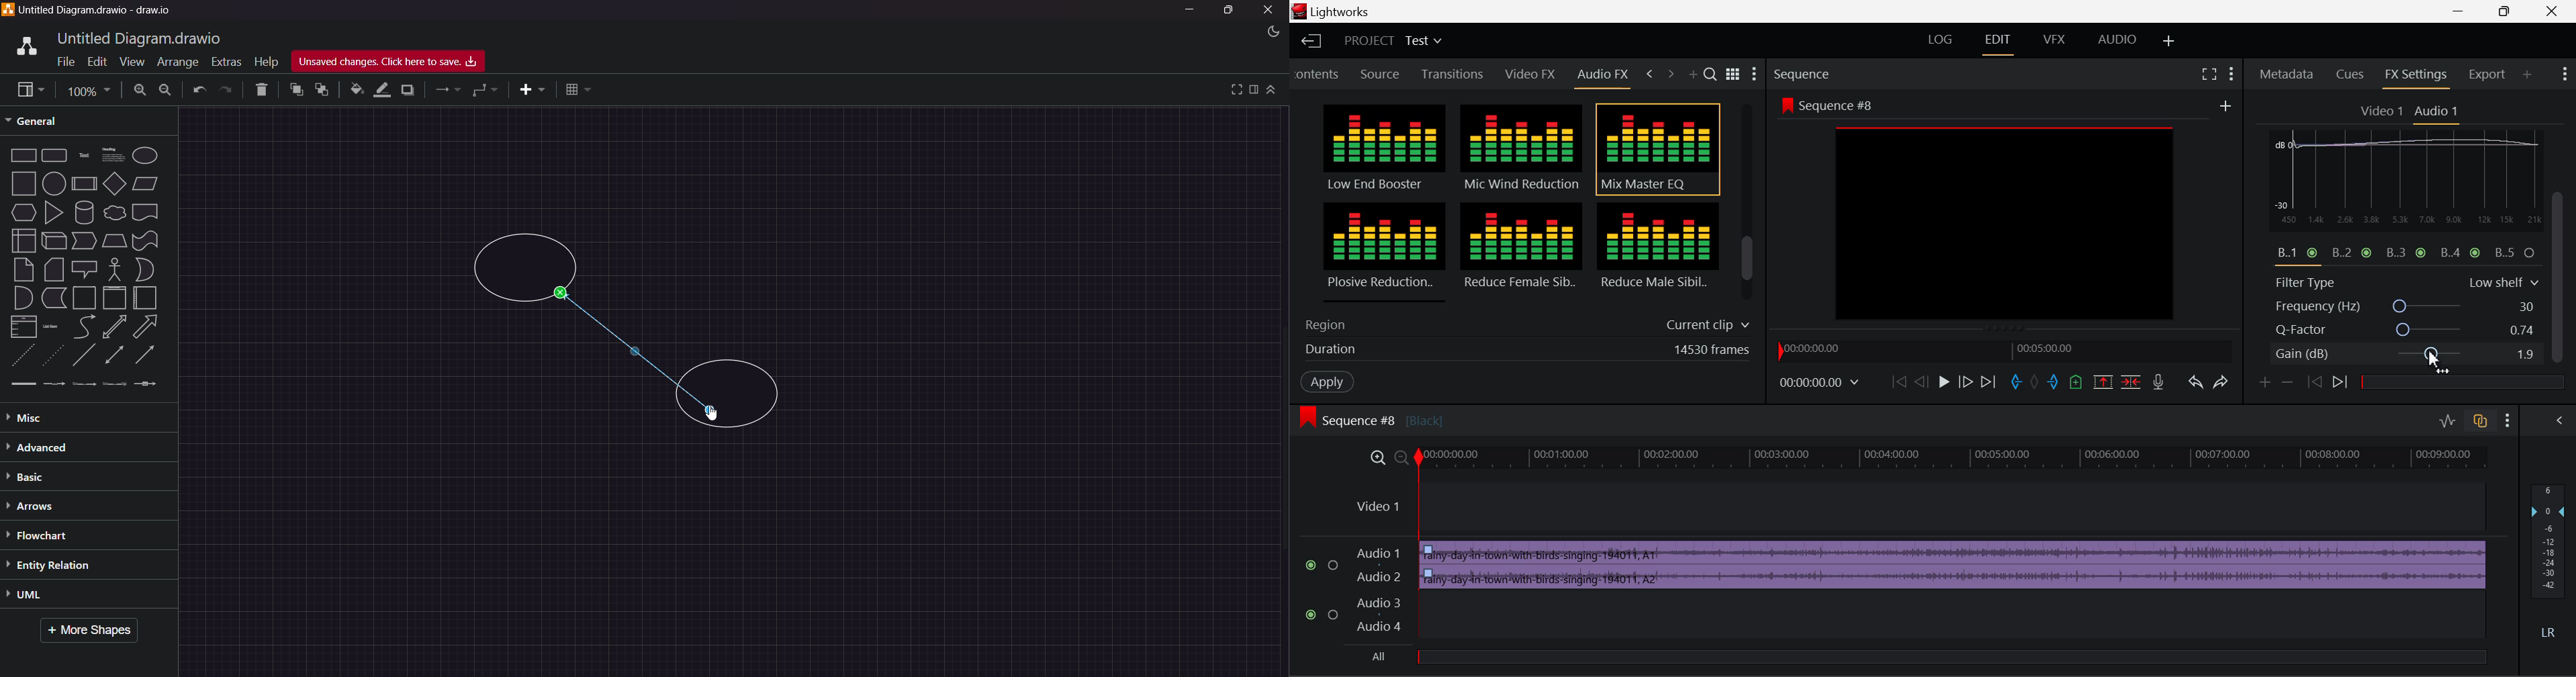 This screenshot has height=700, width=2576. What do you see at coordinates (2464, 11) in the screenshot?
I see `Restore Down` at bounding box center [2464, 11].